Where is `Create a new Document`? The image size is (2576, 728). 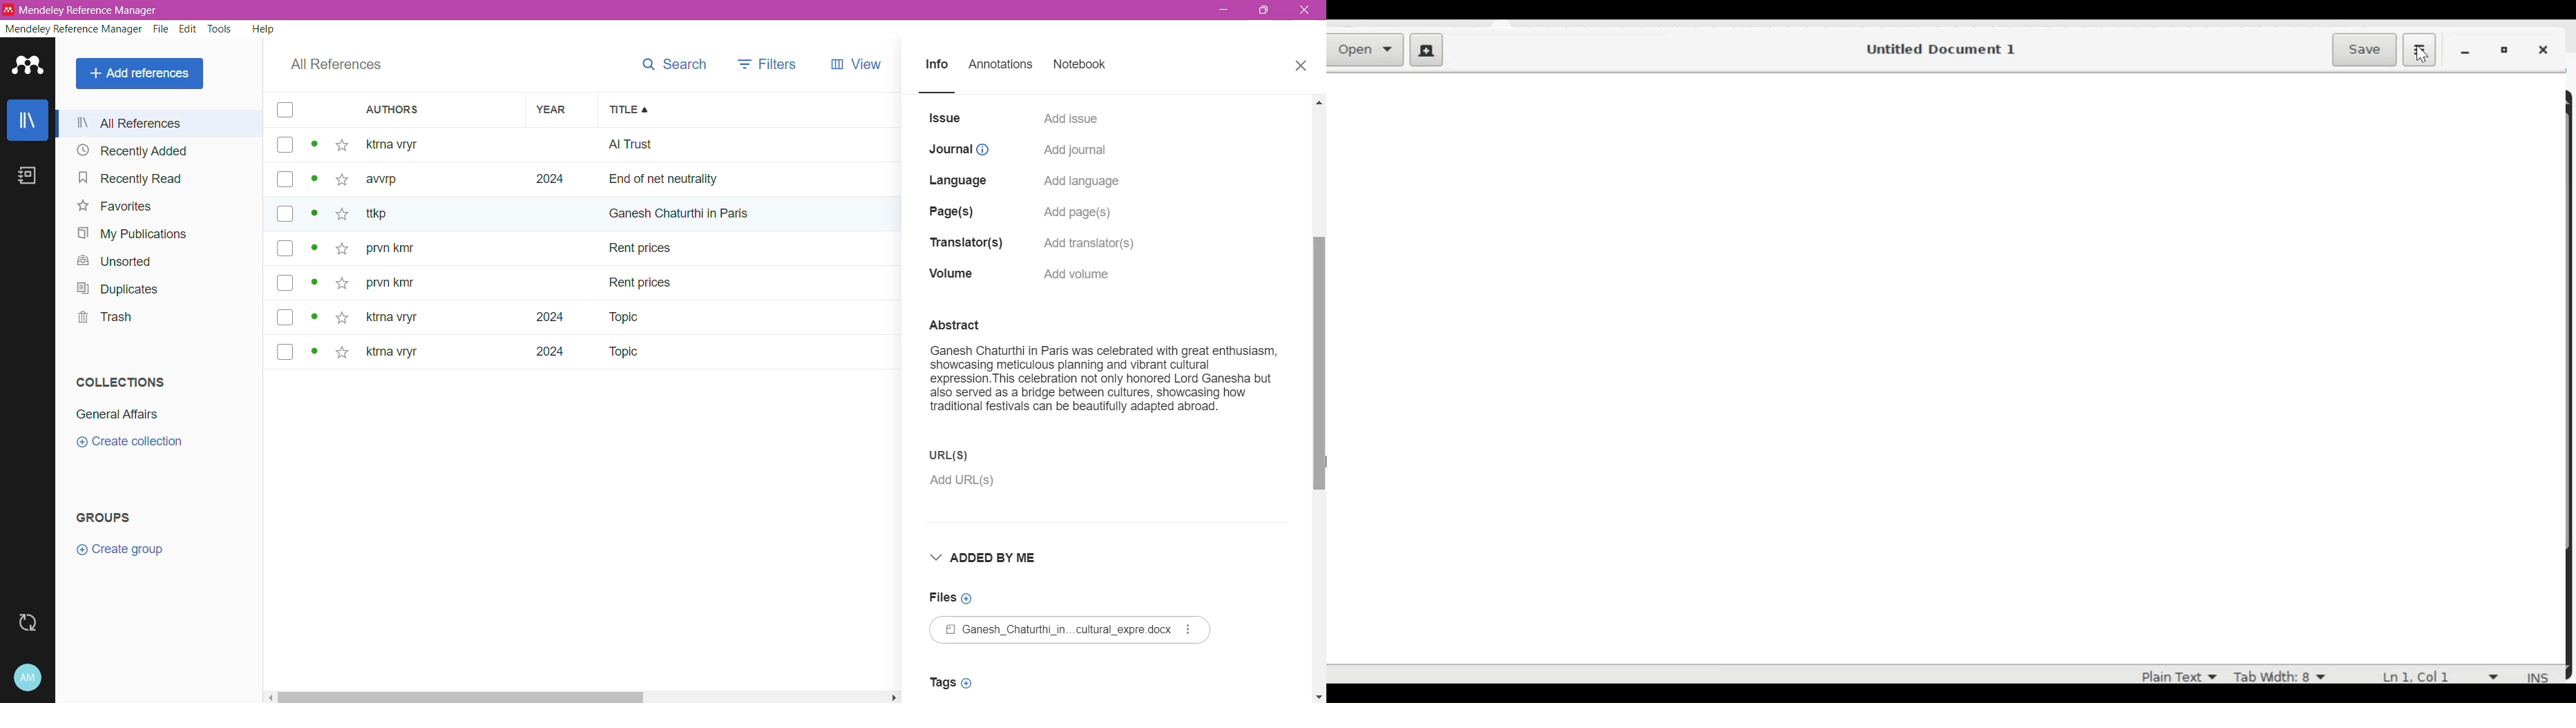 Create a new Document is located at coordinates (1426, 51).